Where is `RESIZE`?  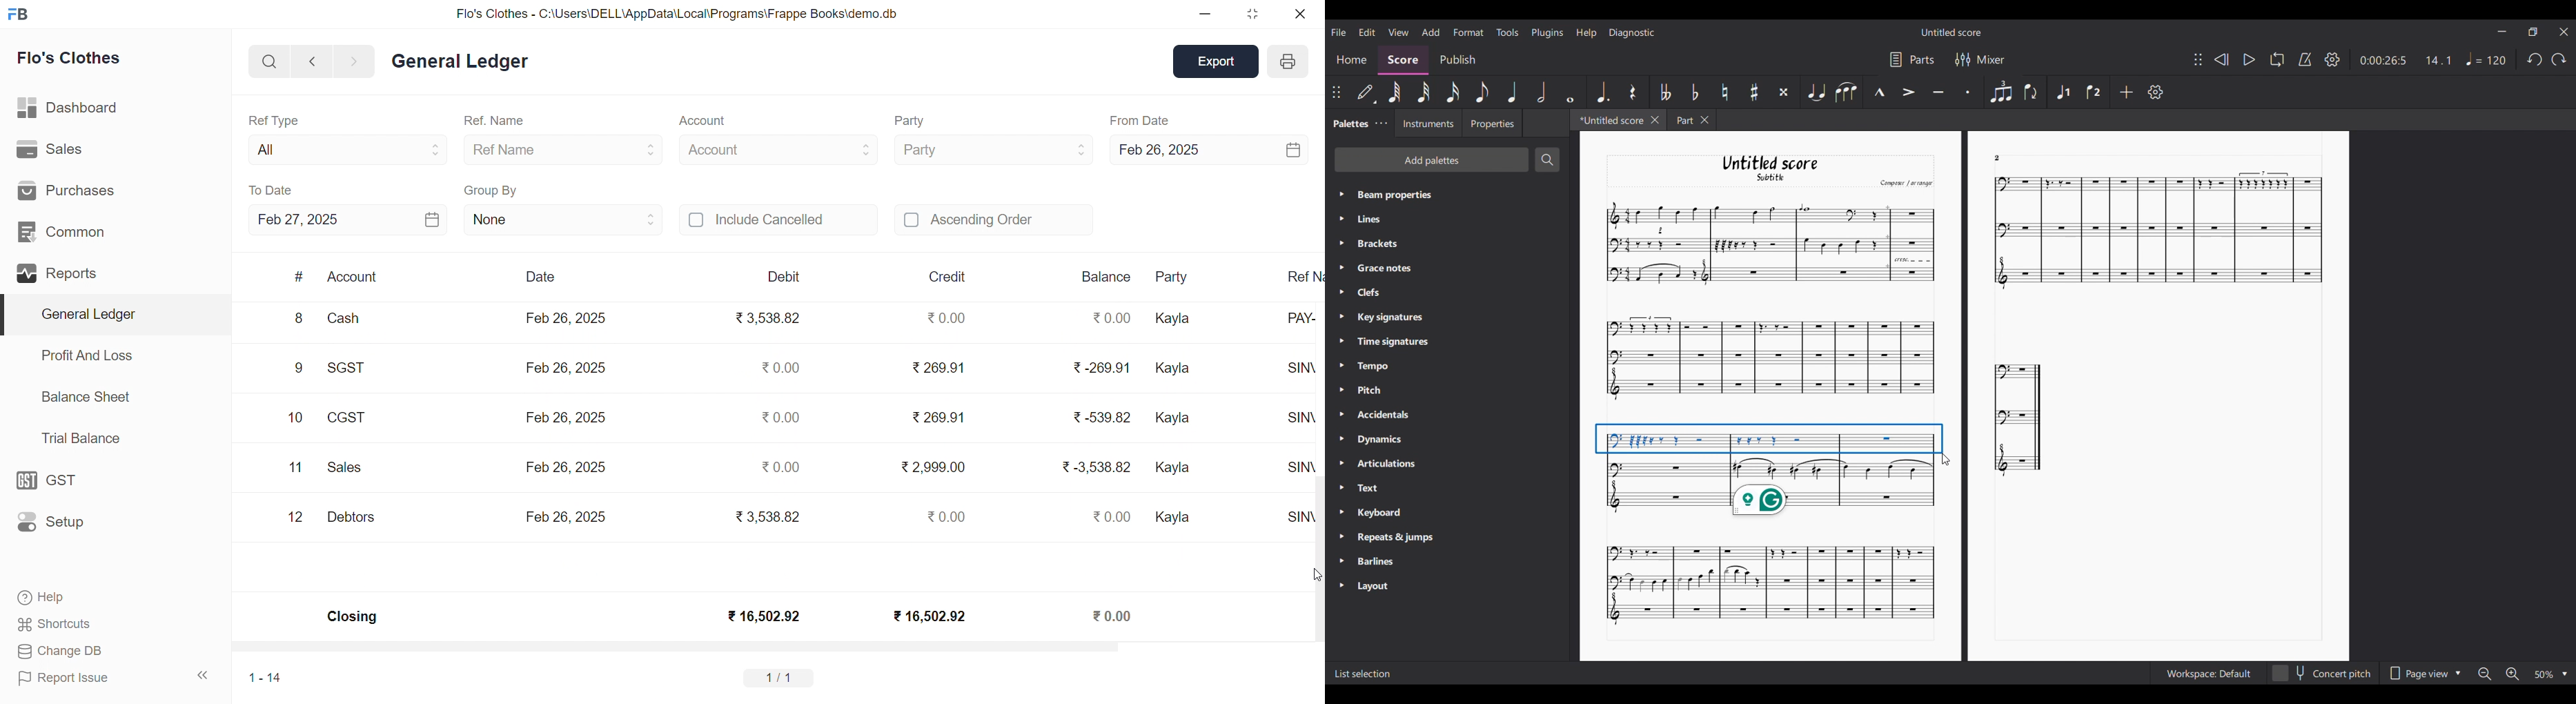 RESIZE is located at coordinates (1250, 14).